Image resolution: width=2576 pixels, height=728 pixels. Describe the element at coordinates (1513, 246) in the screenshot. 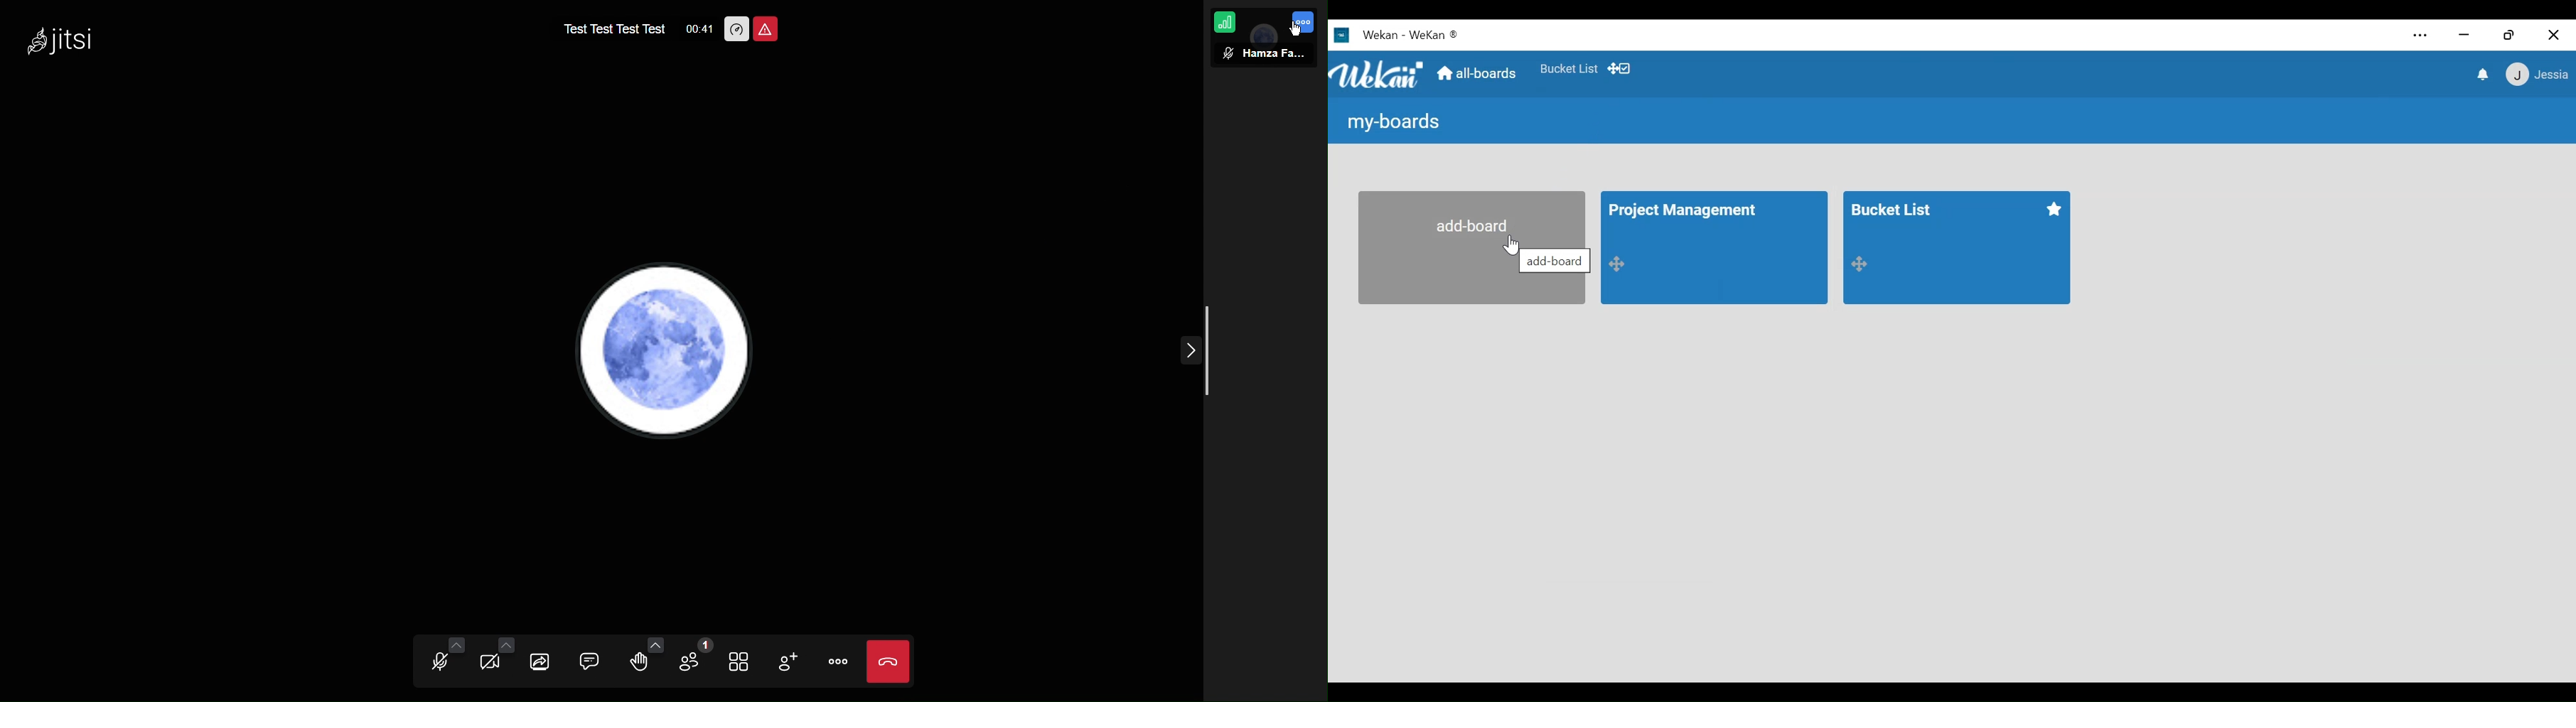

I see `Cursor` at that location.